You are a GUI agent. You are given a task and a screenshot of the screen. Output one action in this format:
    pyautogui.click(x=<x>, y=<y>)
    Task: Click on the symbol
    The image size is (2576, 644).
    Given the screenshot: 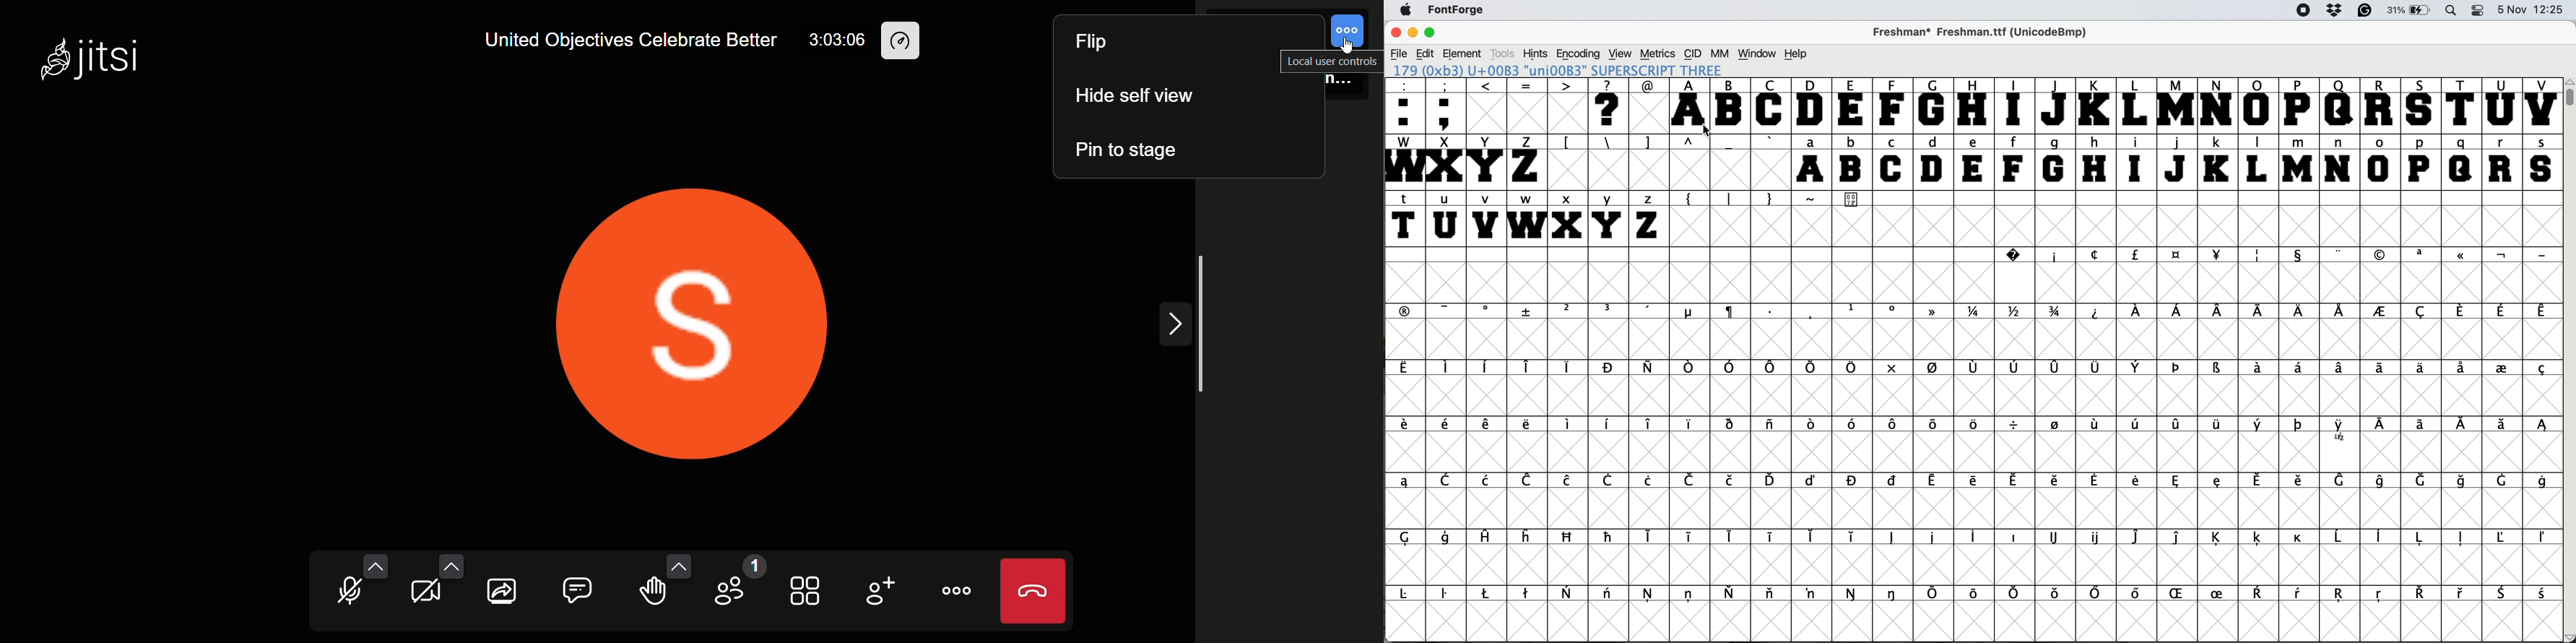 What is the action you would take?
    pyautogui.click(x=2260, y=425)
    